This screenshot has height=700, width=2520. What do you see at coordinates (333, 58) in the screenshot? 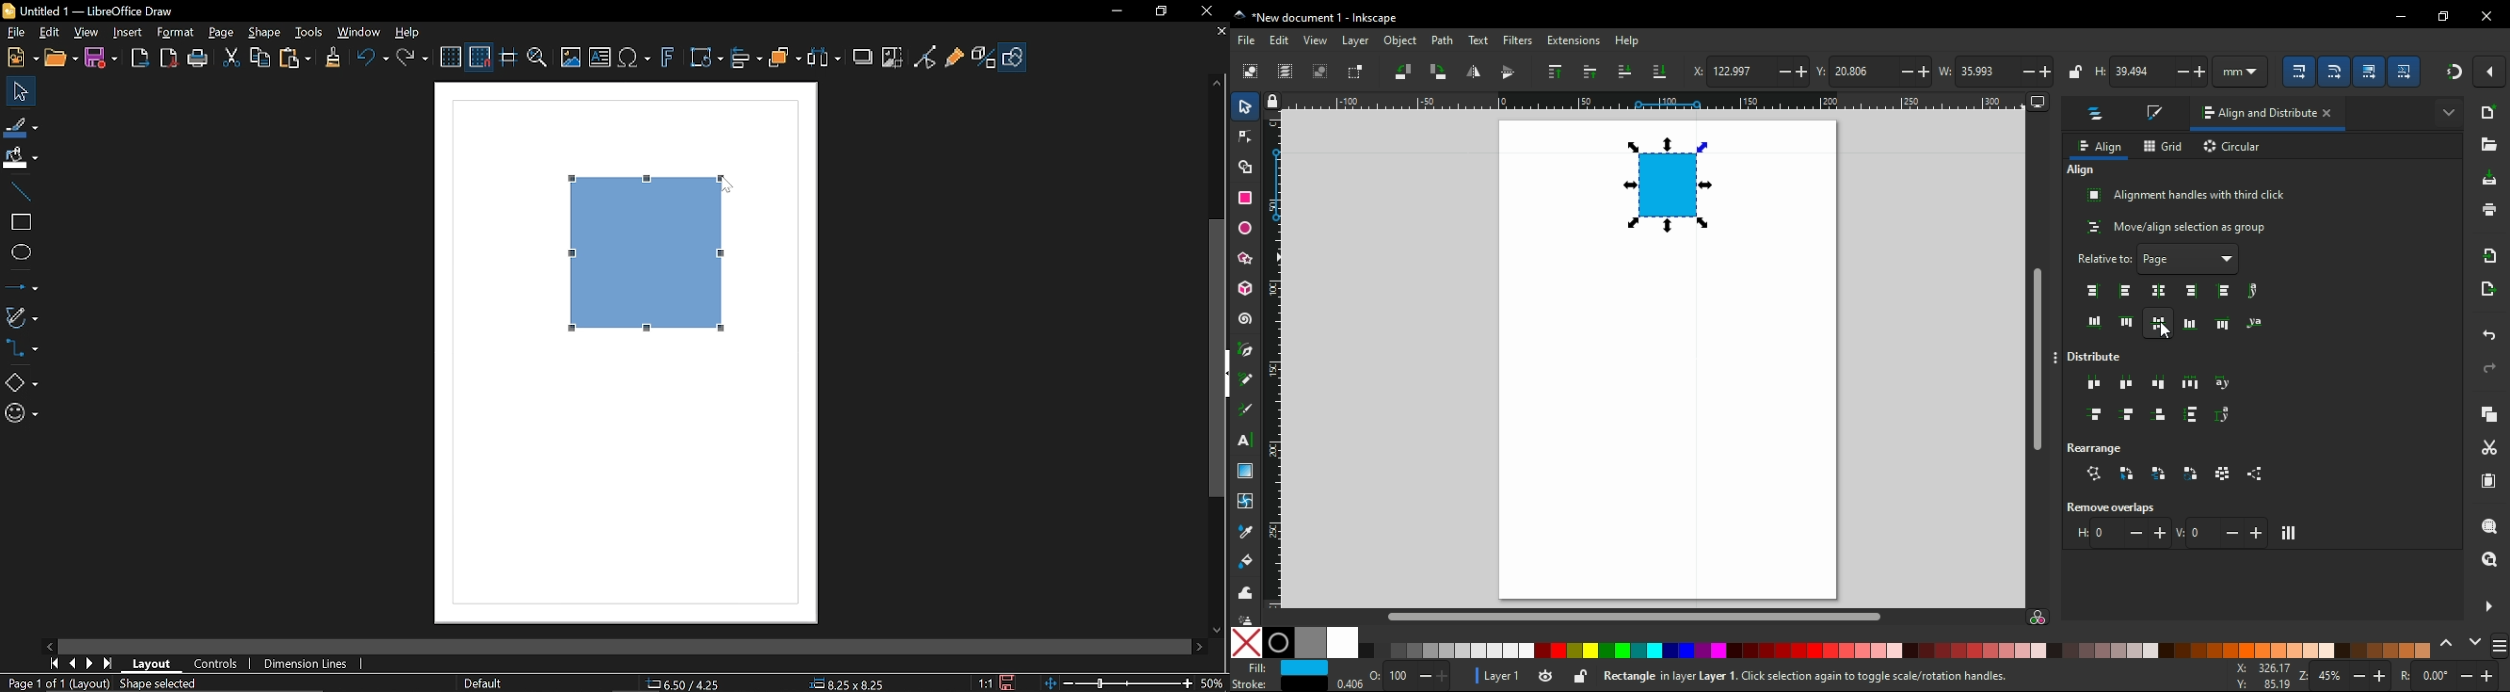
I see `Clone formatting` at bounding box center [333, 58].